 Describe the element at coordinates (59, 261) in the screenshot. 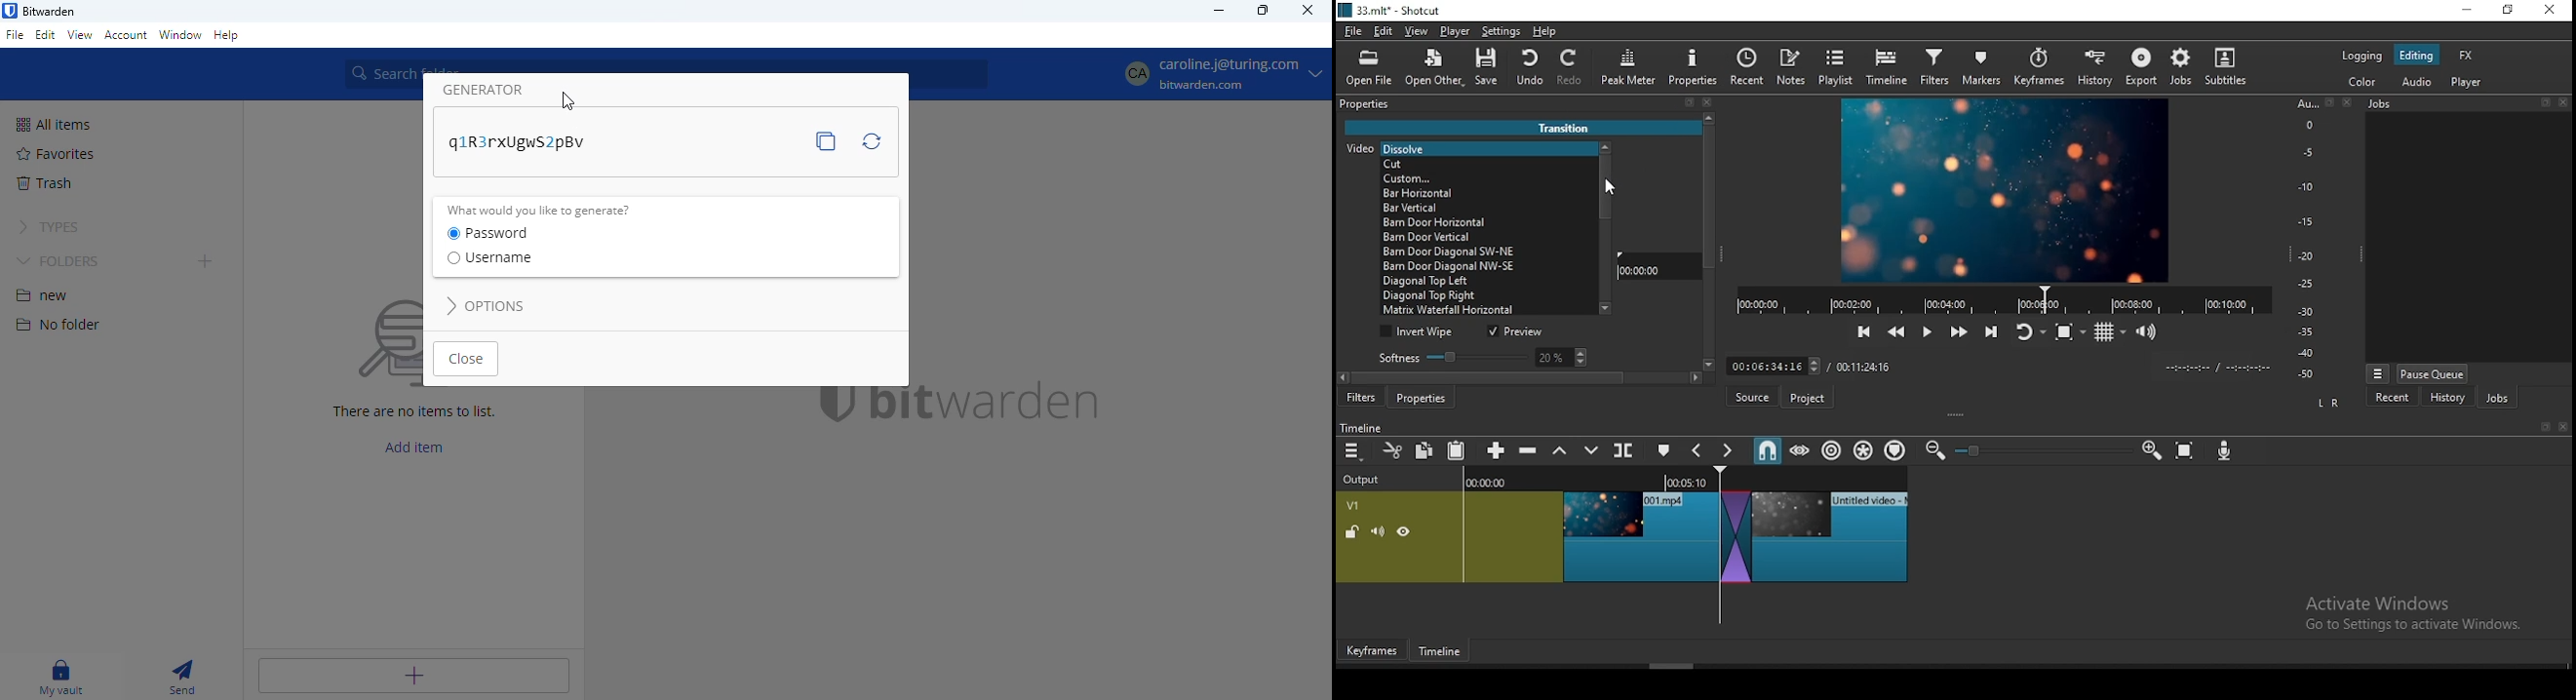

I see `folders` at that location.